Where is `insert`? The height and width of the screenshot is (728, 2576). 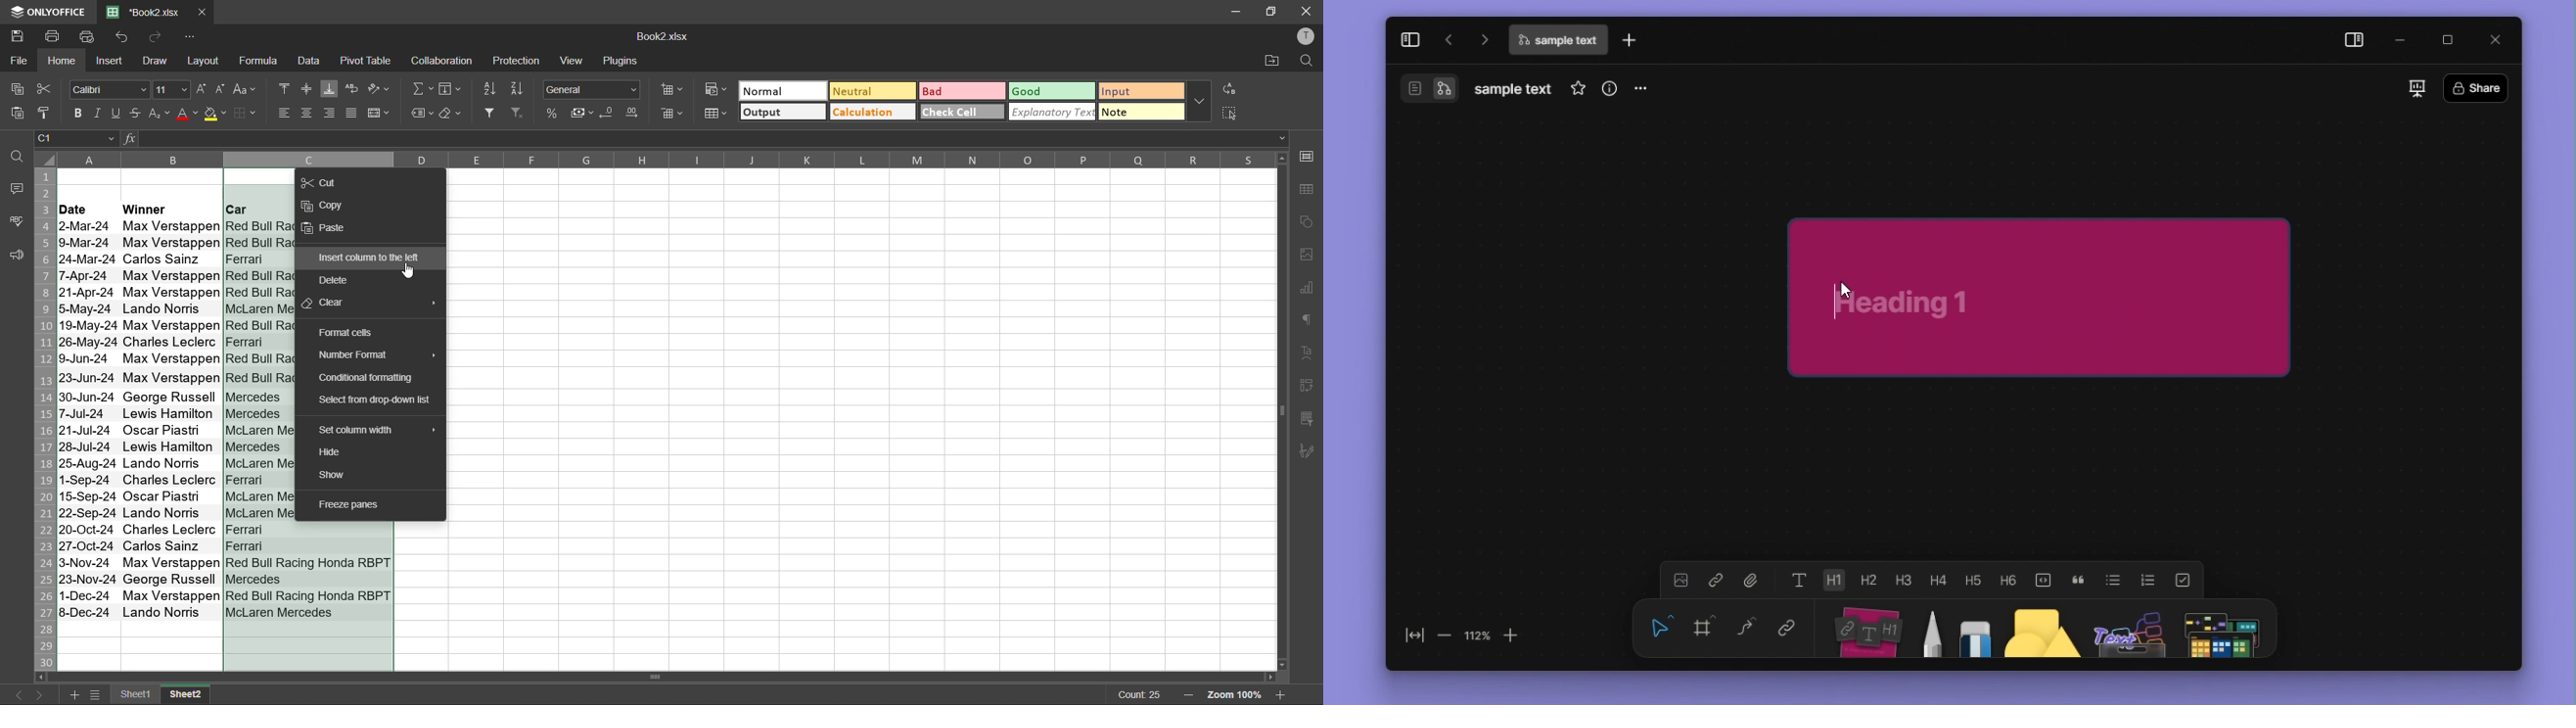 insert is located at coordinates (114, 62).